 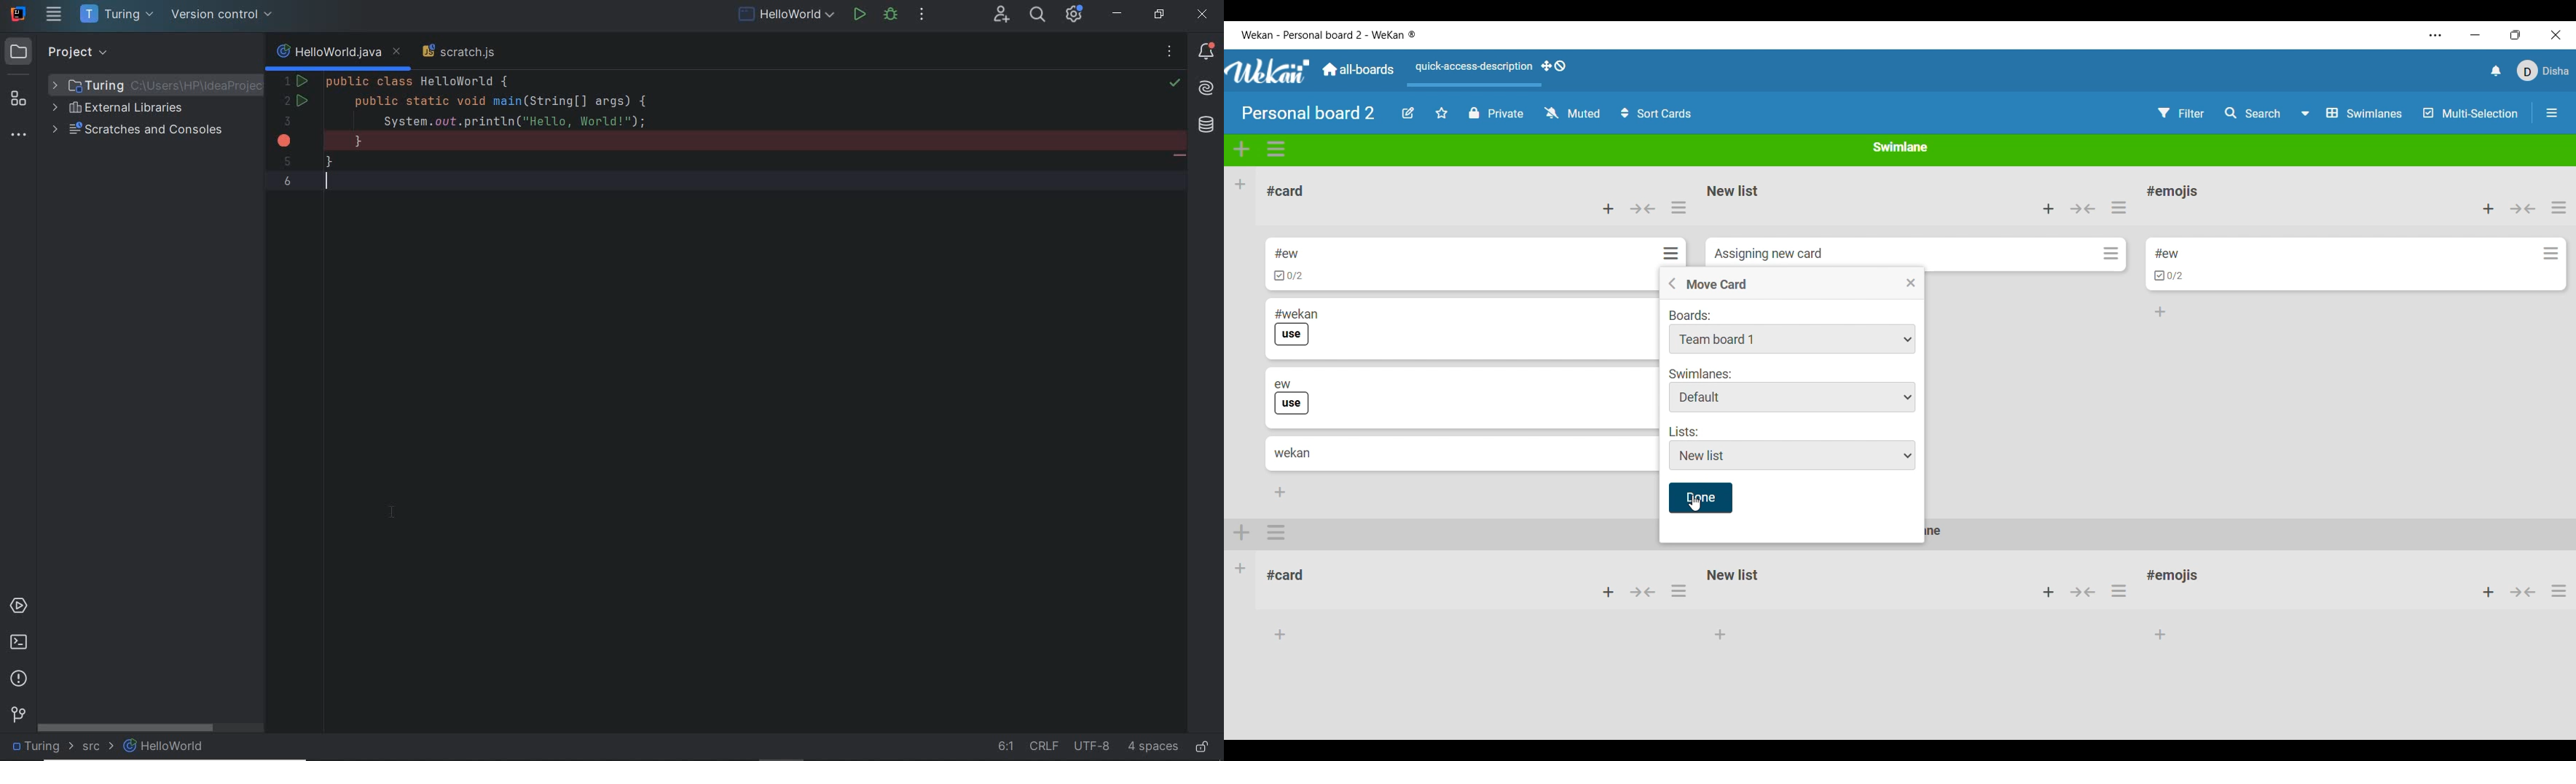 I want to click on Add card to bottom of list, so click(x=1280, y=492).